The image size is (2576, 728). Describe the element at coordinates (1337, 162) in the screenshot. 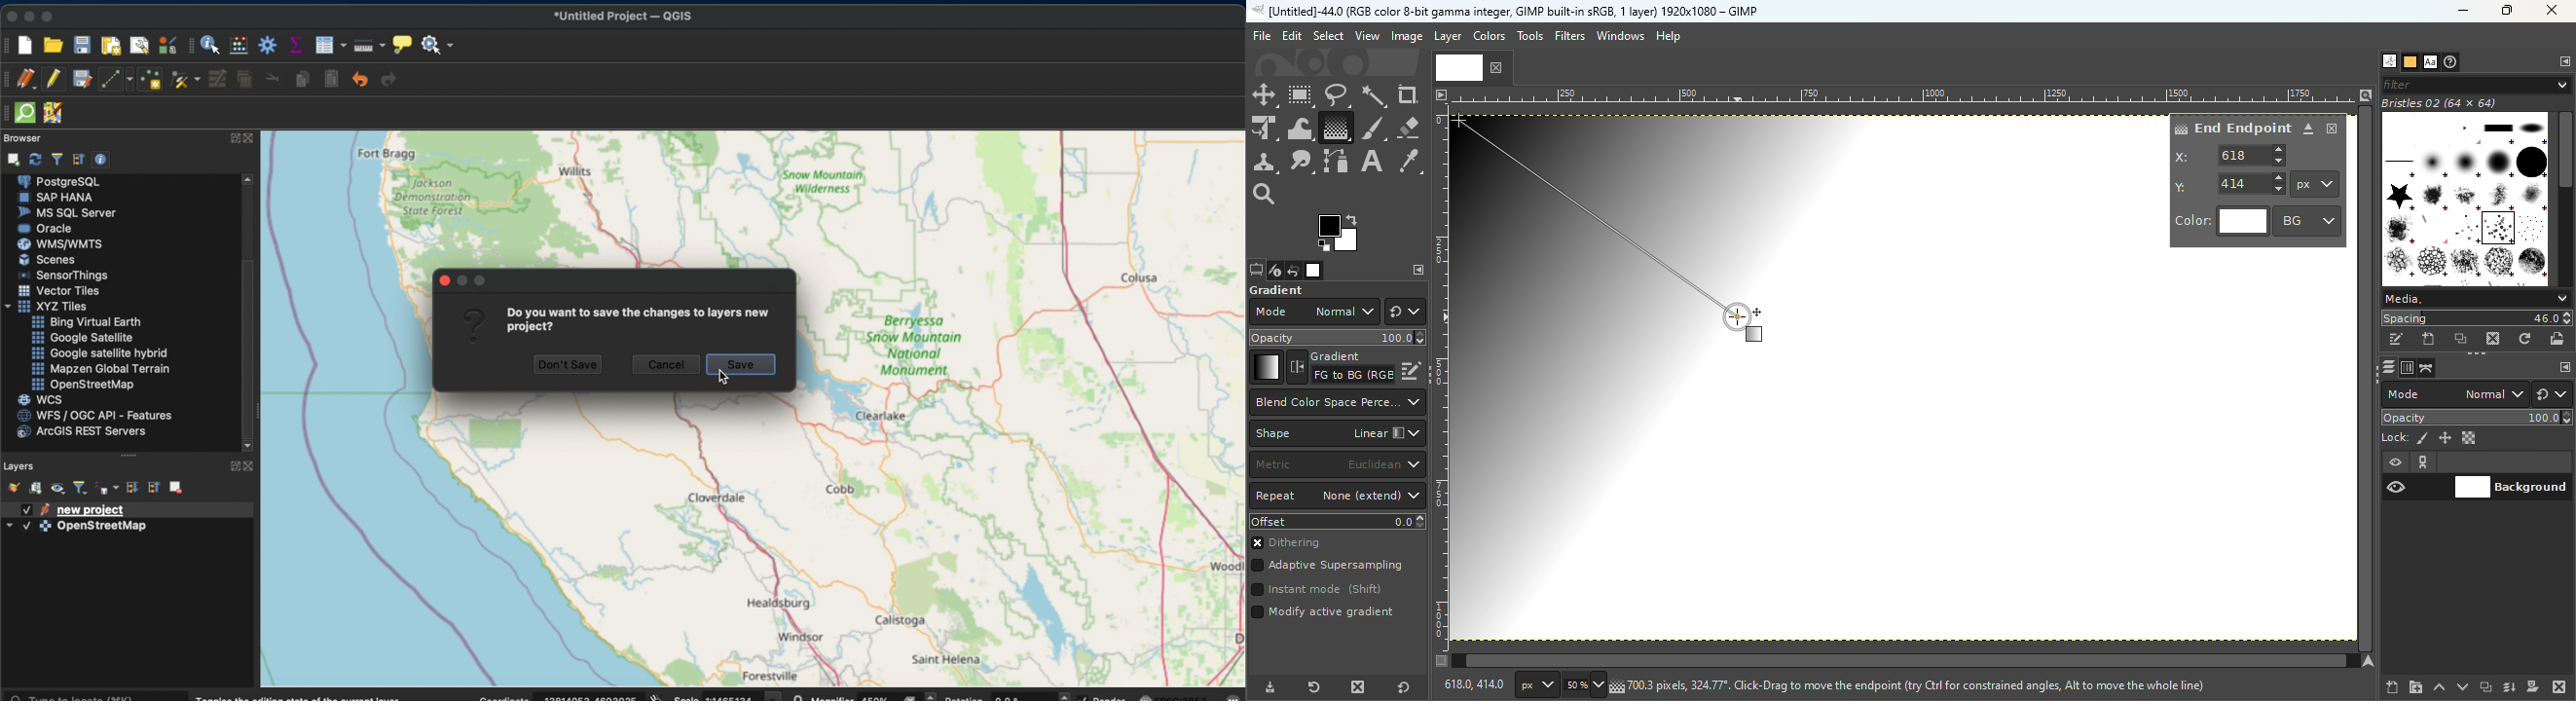

I see `Paths tool` at that location.